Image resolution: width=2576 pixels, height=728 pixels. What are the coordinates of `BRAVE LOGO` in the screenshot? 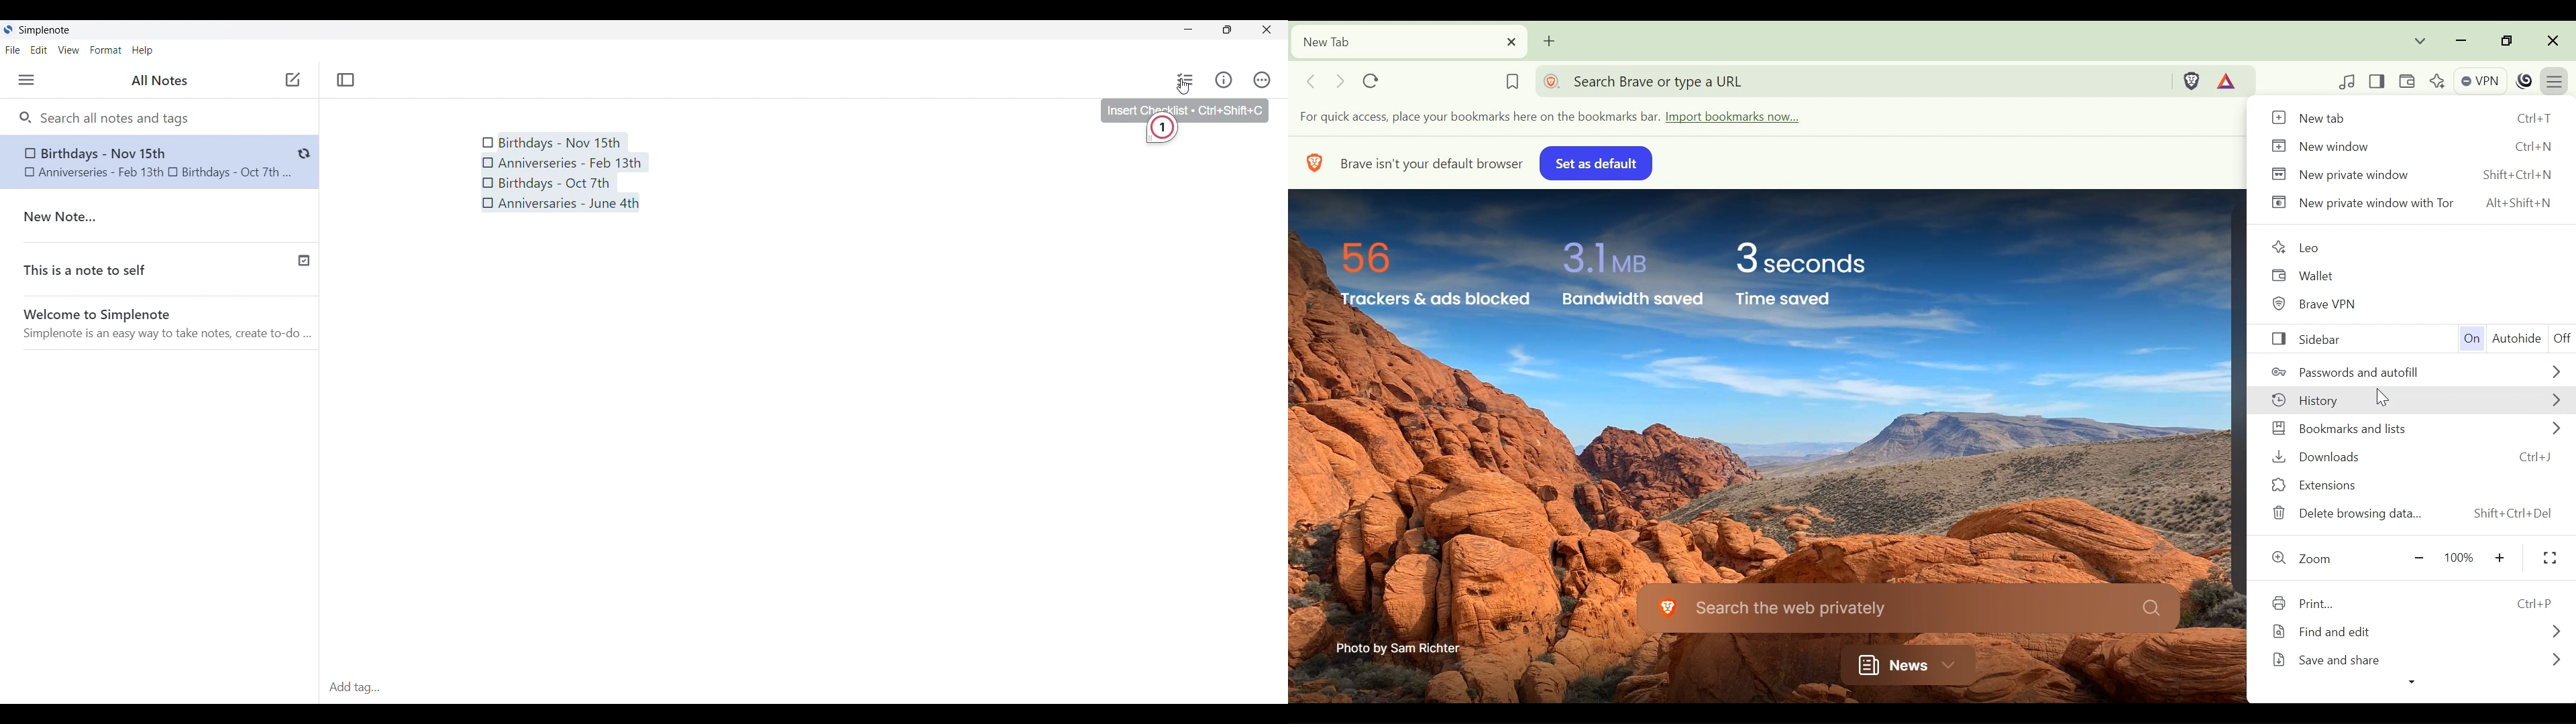 It's located at (1312, 162).